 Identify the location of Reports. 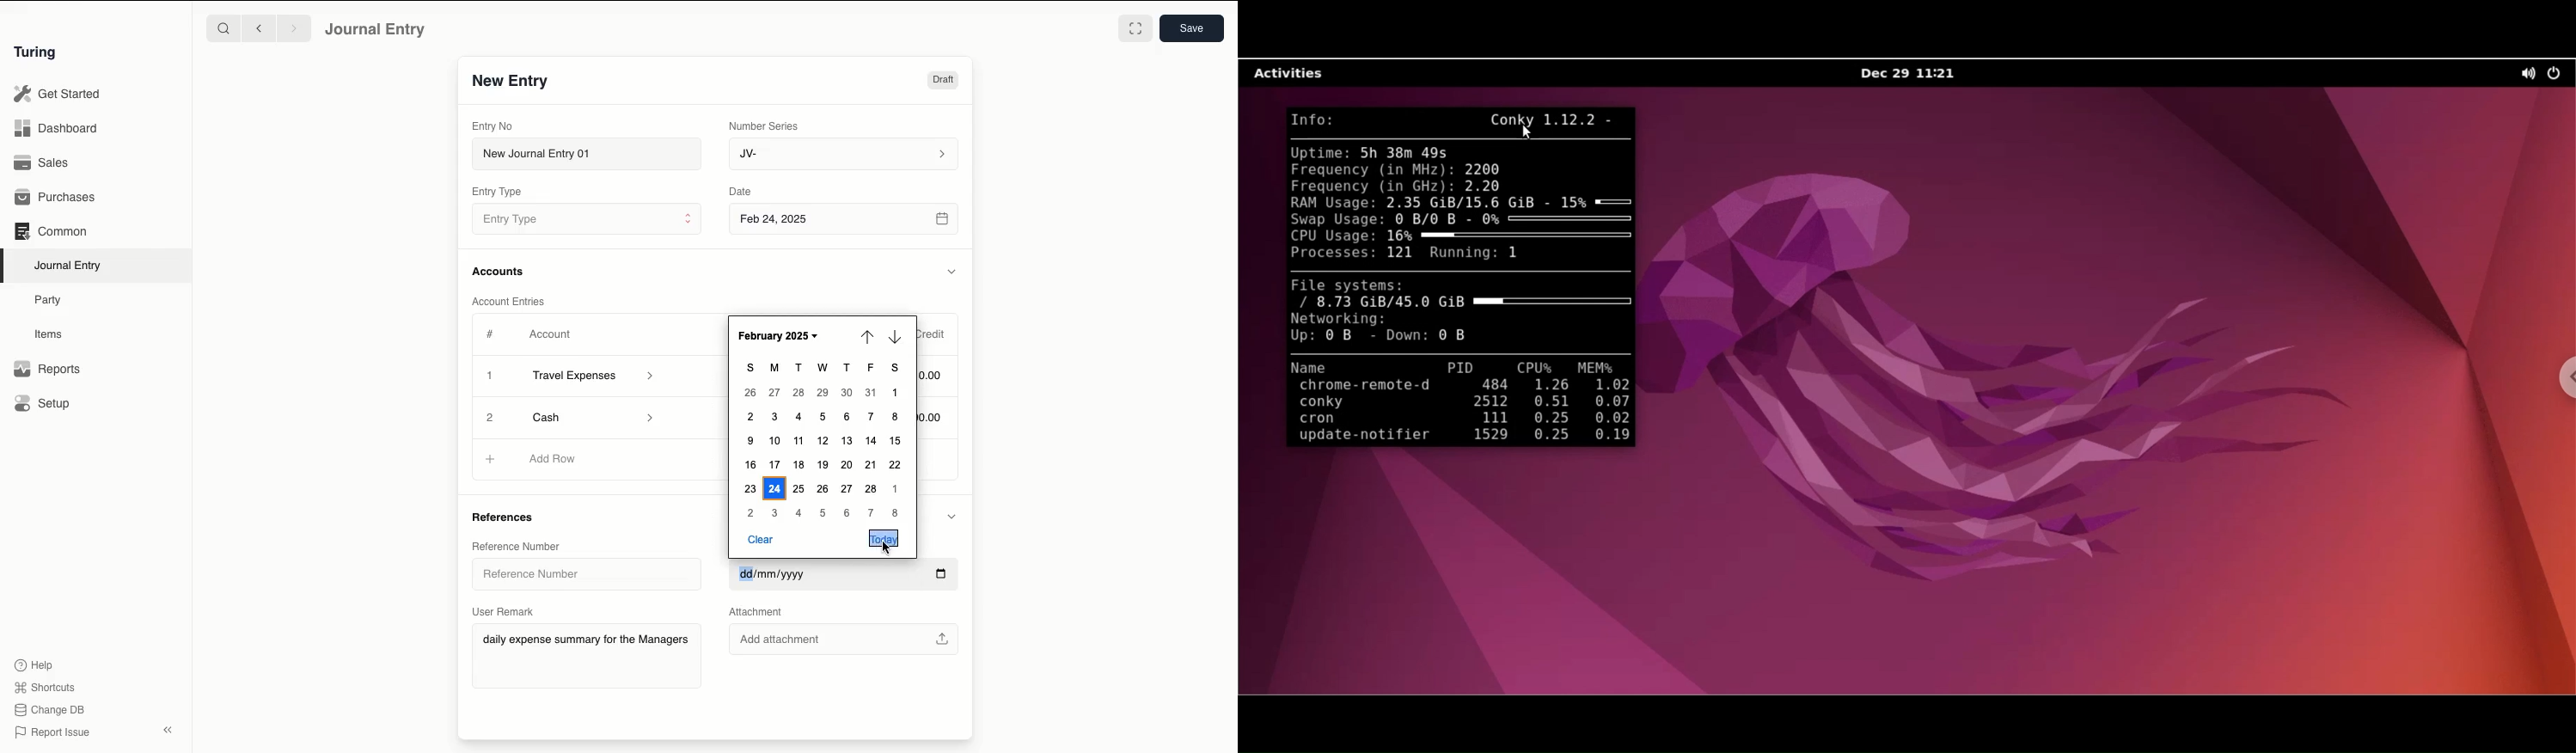
(47, 369).